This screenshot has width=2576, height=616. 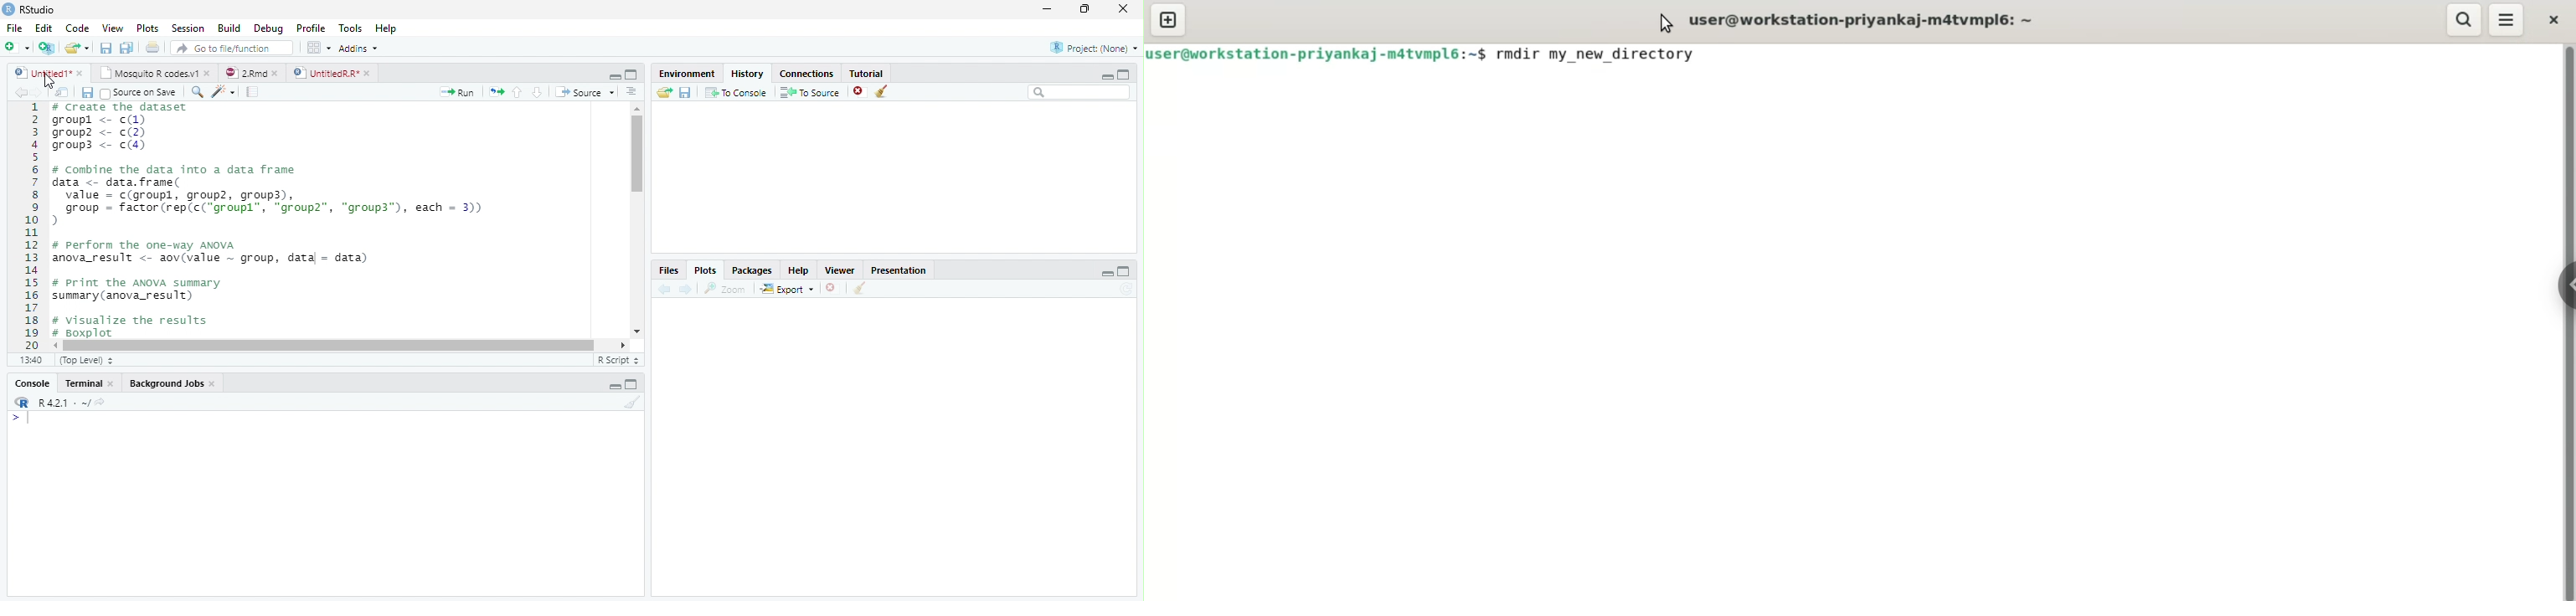 I want to click on Plots, so click(x=704, y=270).